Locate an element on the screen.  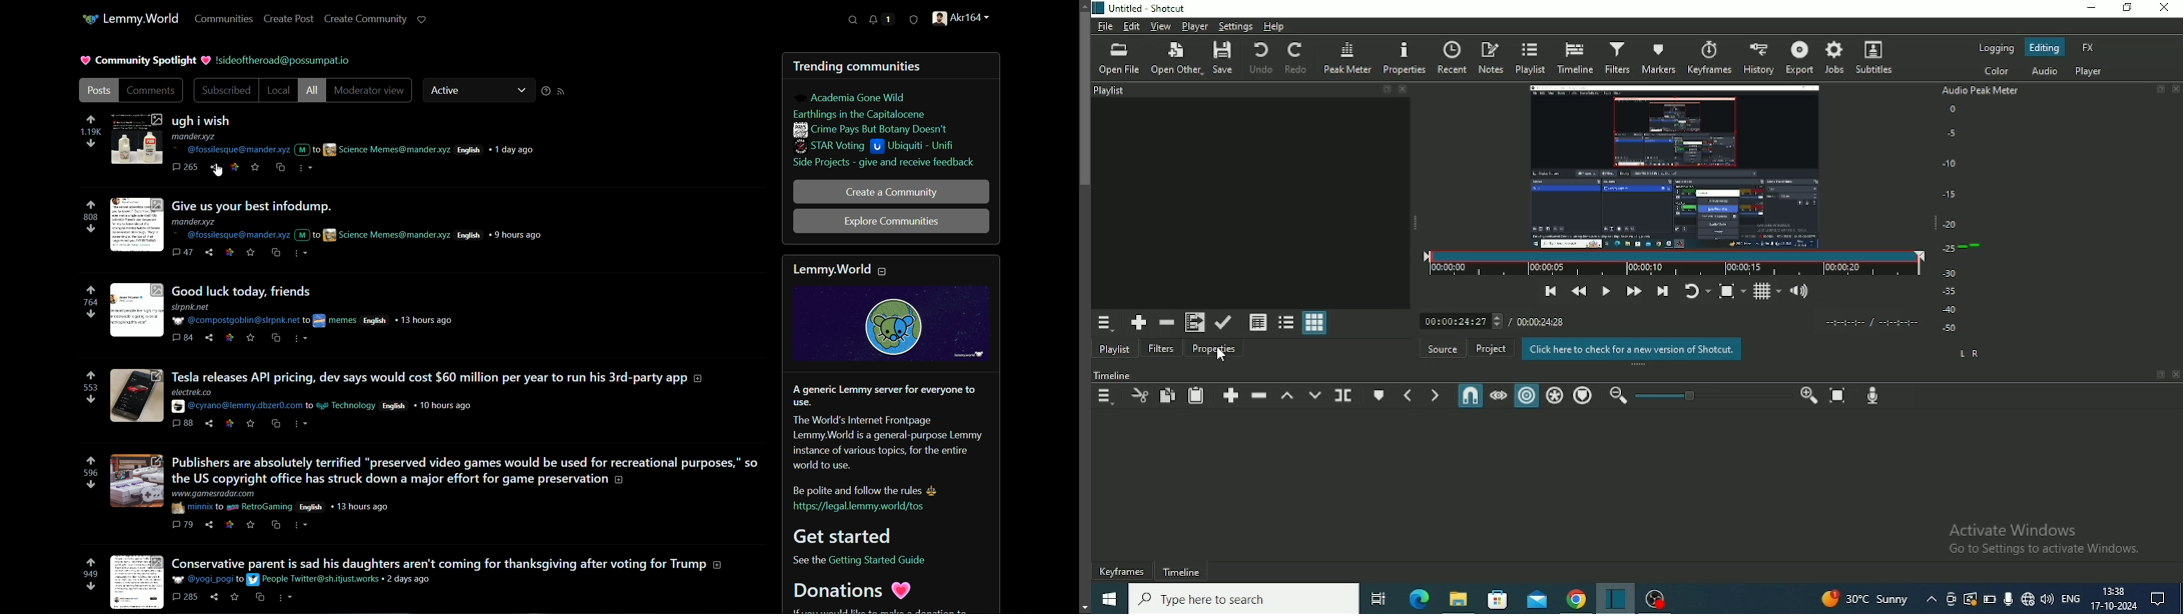
Close is located at coordinates (2163, 7).